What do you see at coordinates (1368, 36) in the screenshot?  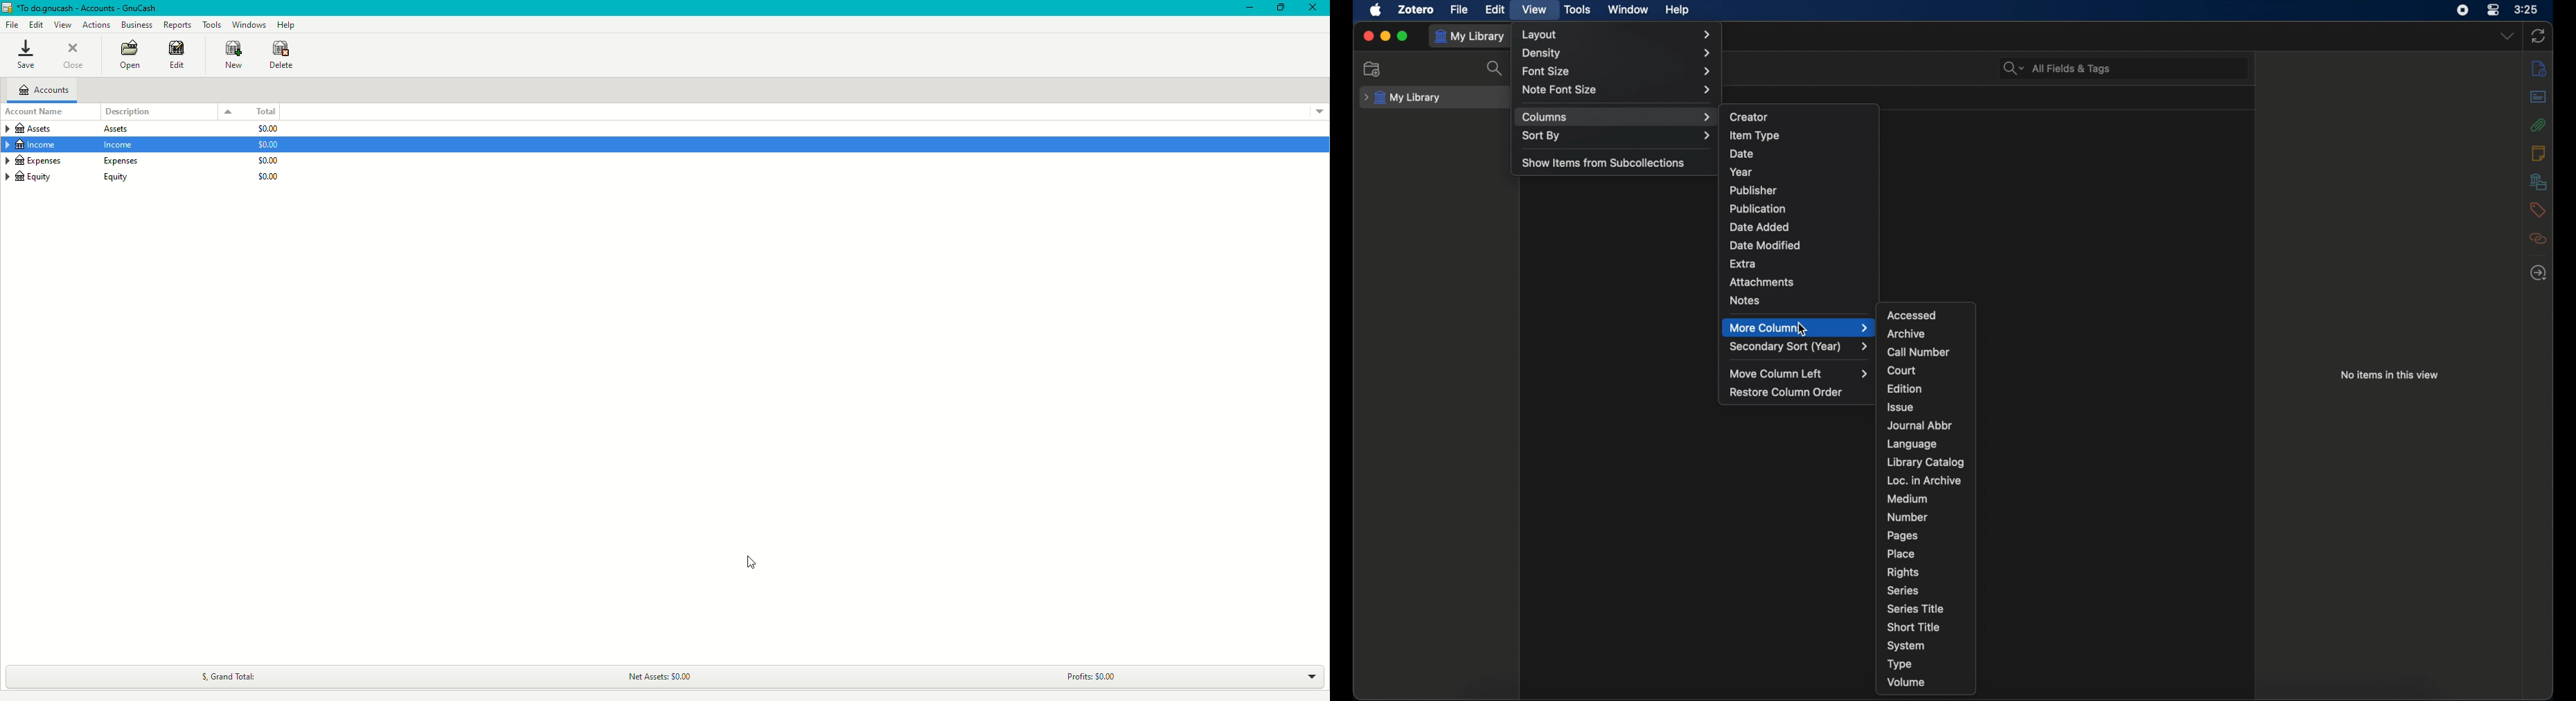 I see `close` at bounding box center [1368, 36].